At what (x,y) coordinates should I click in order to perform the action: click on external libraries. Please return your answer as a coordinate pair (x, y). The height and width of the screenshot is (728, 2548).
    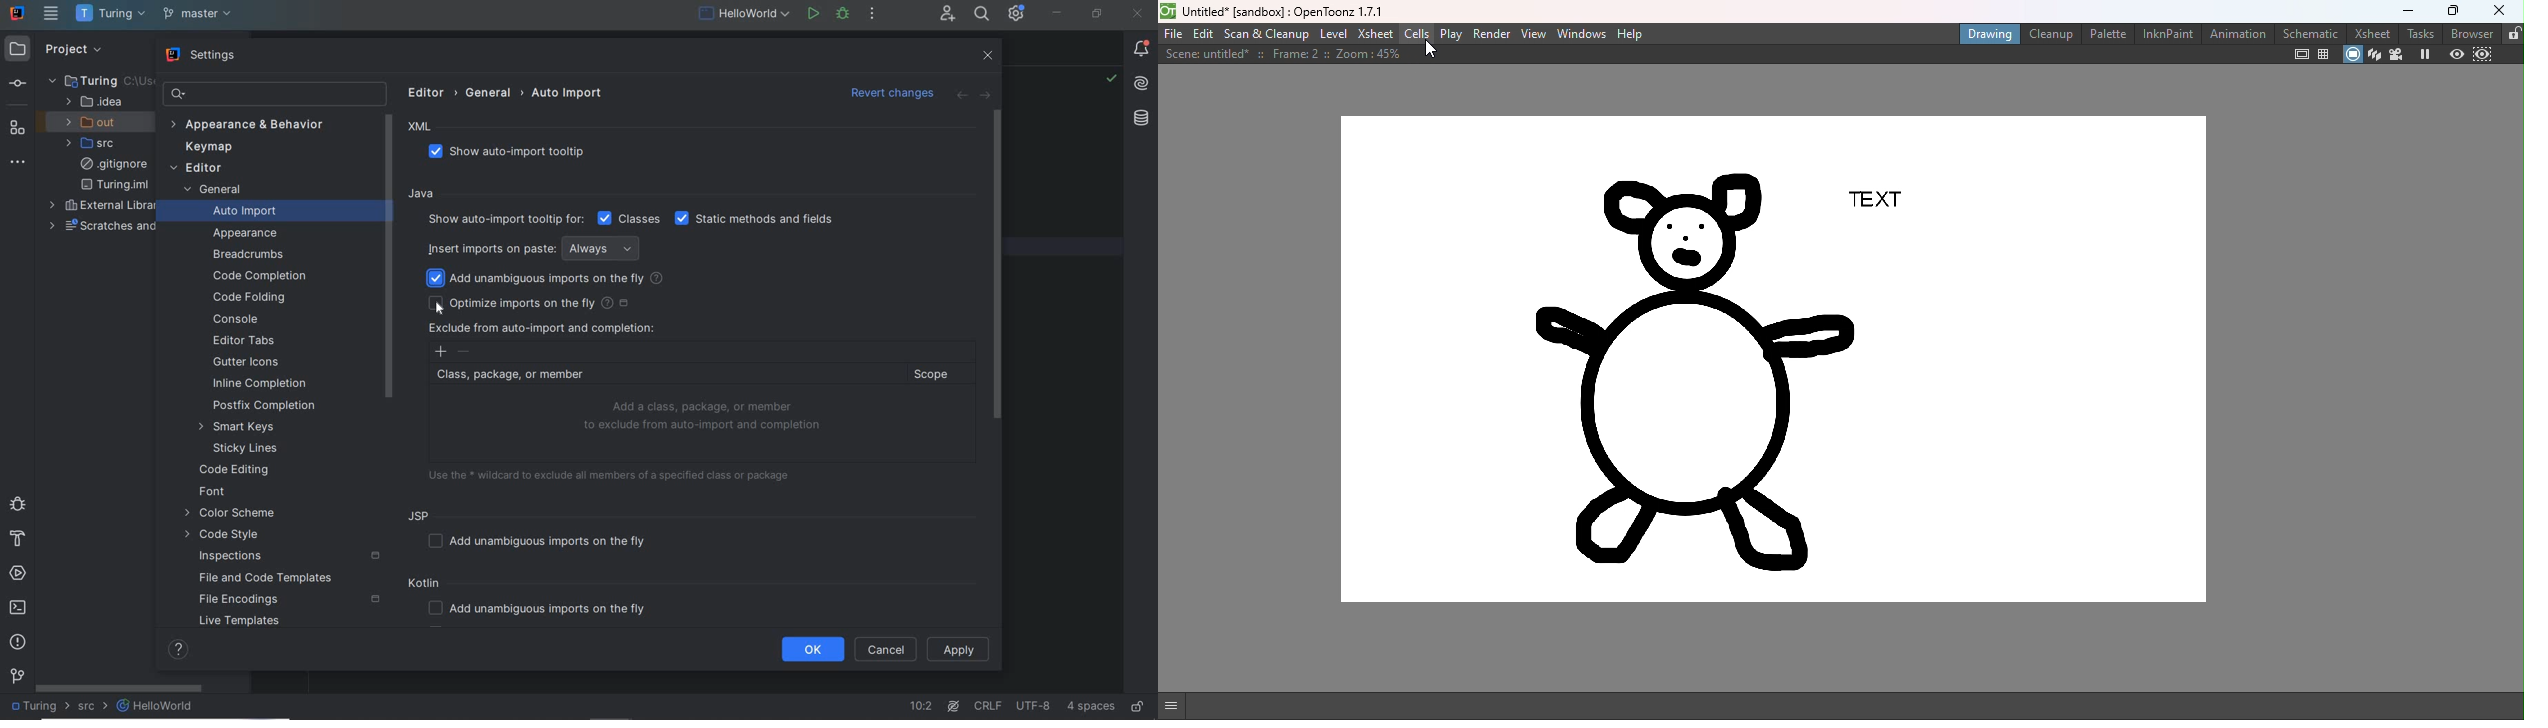
    Looking at the image, I should click on (105, 206).